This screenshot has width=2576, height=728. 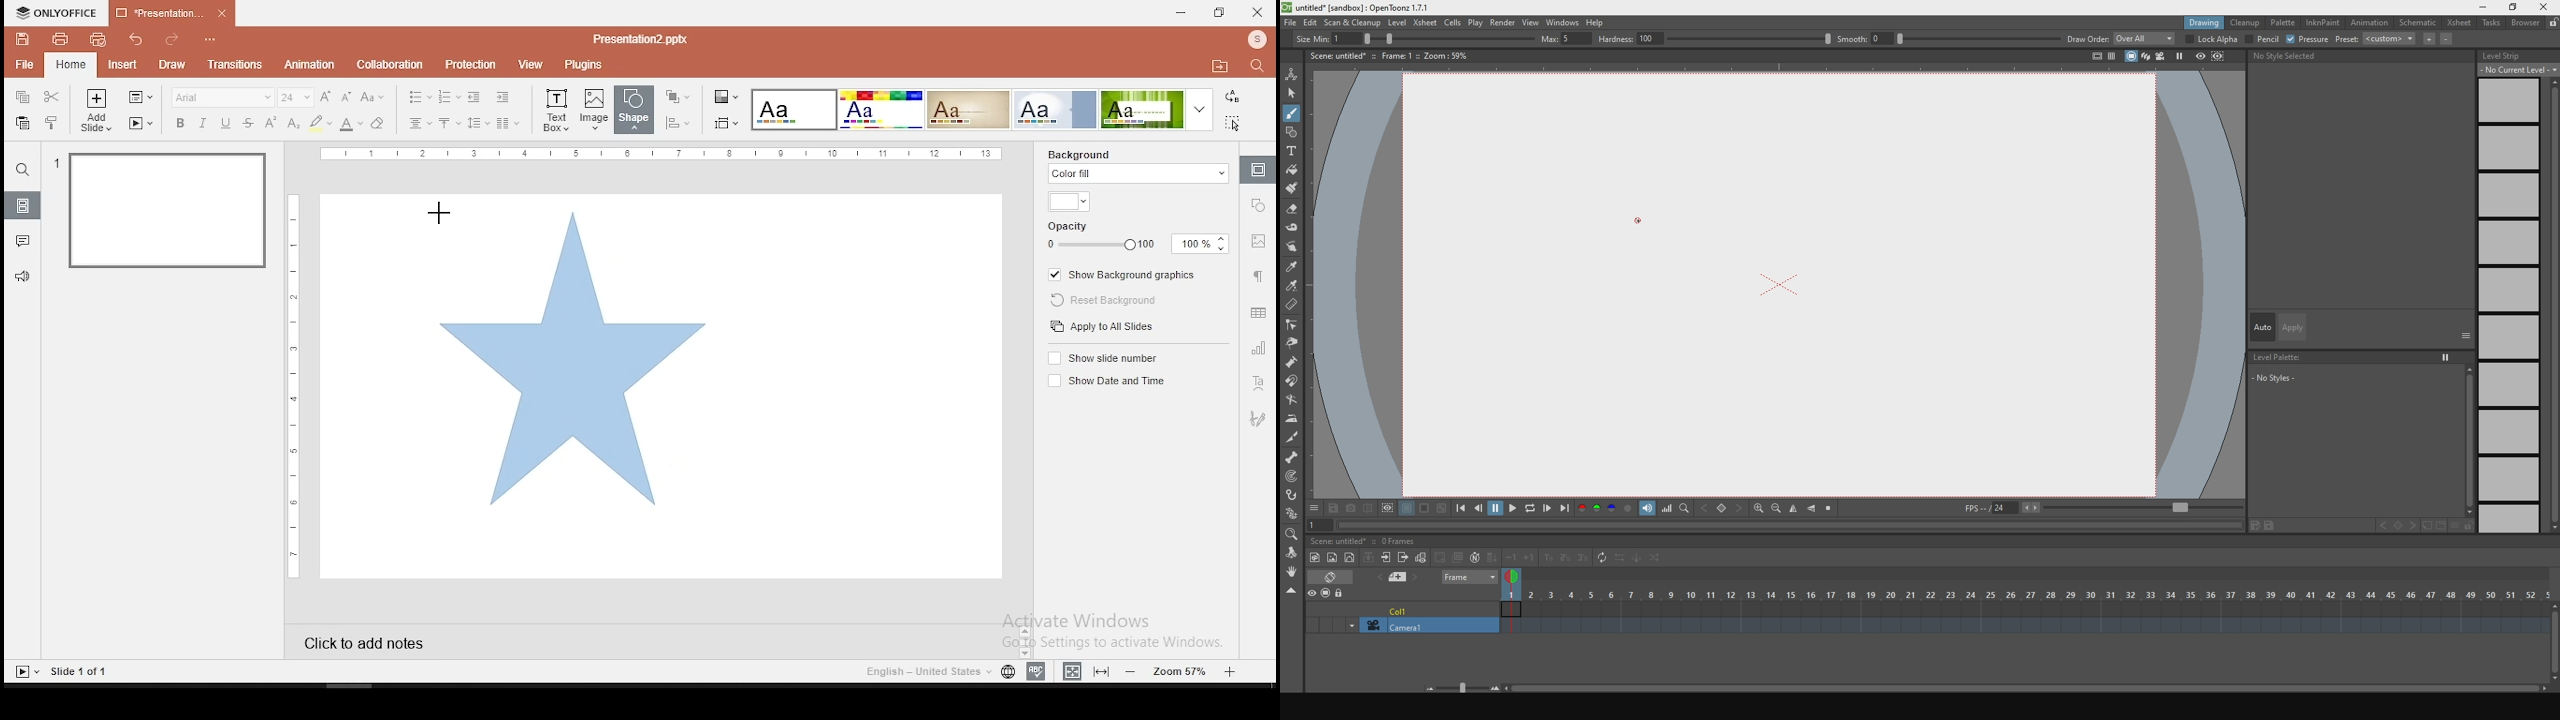 I want to click on language, so click(x=1008, y=674).